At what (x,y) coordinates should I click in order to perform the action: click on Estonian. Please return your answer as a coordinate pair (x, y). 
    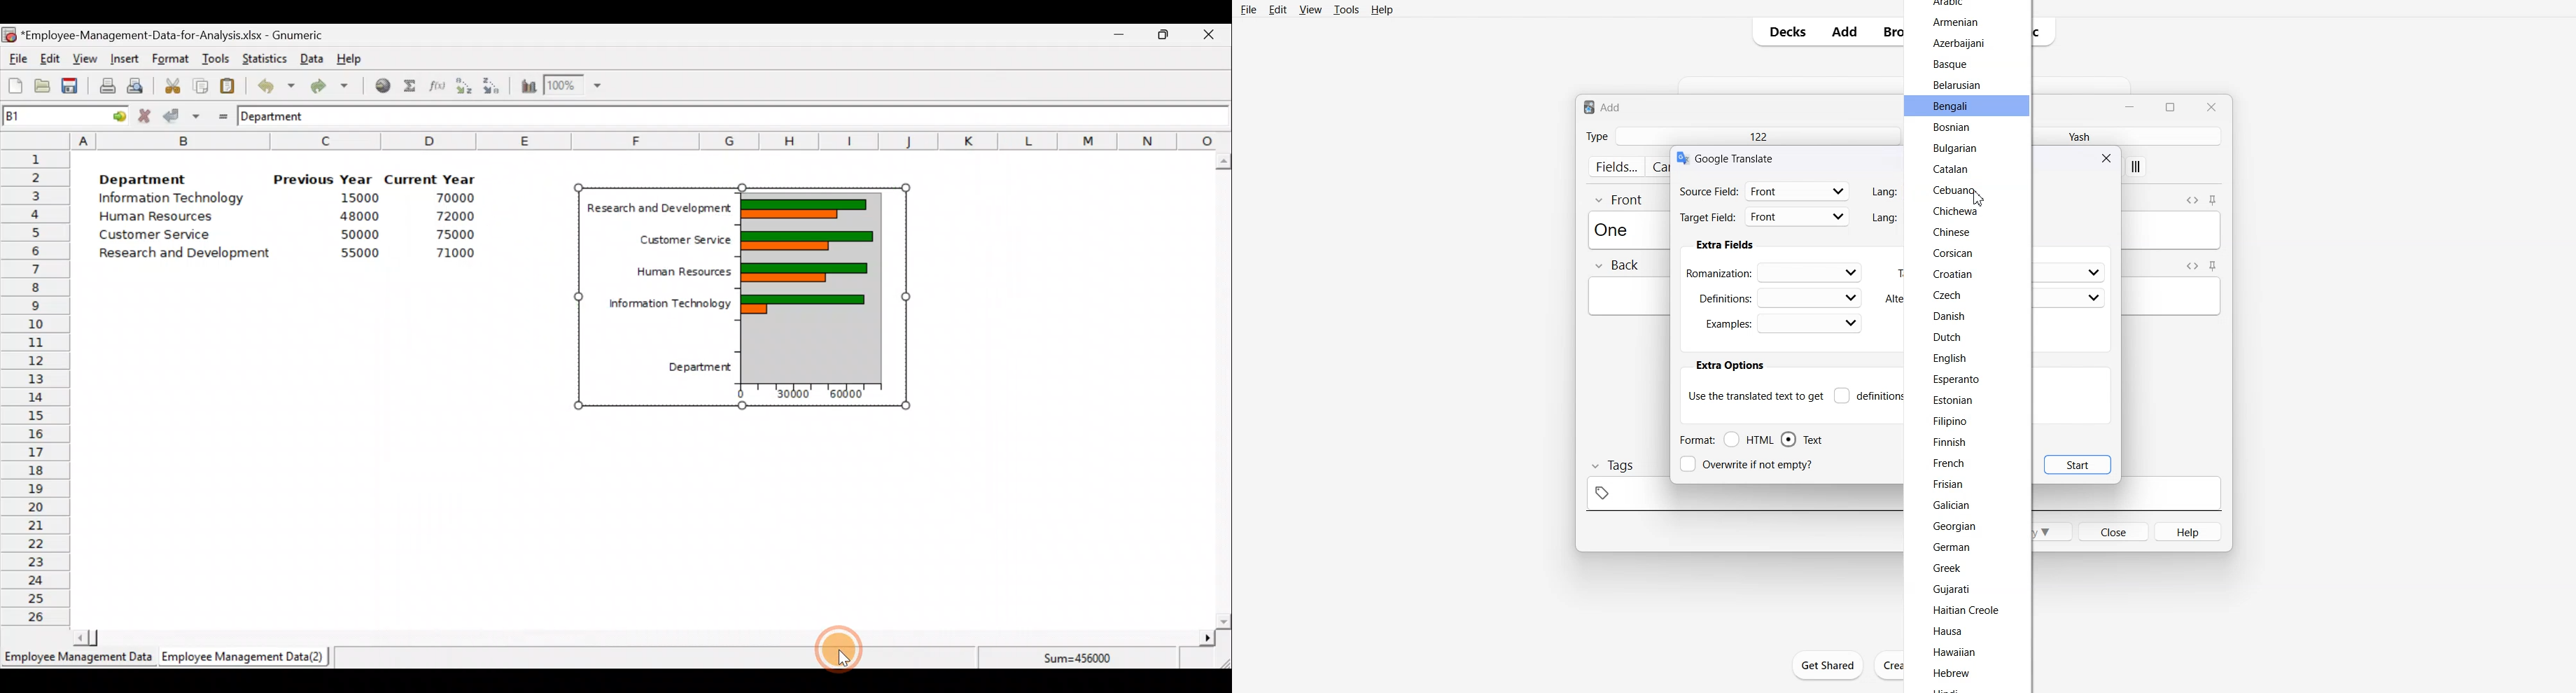
    Looking at the image, I should click on (1952, 400).